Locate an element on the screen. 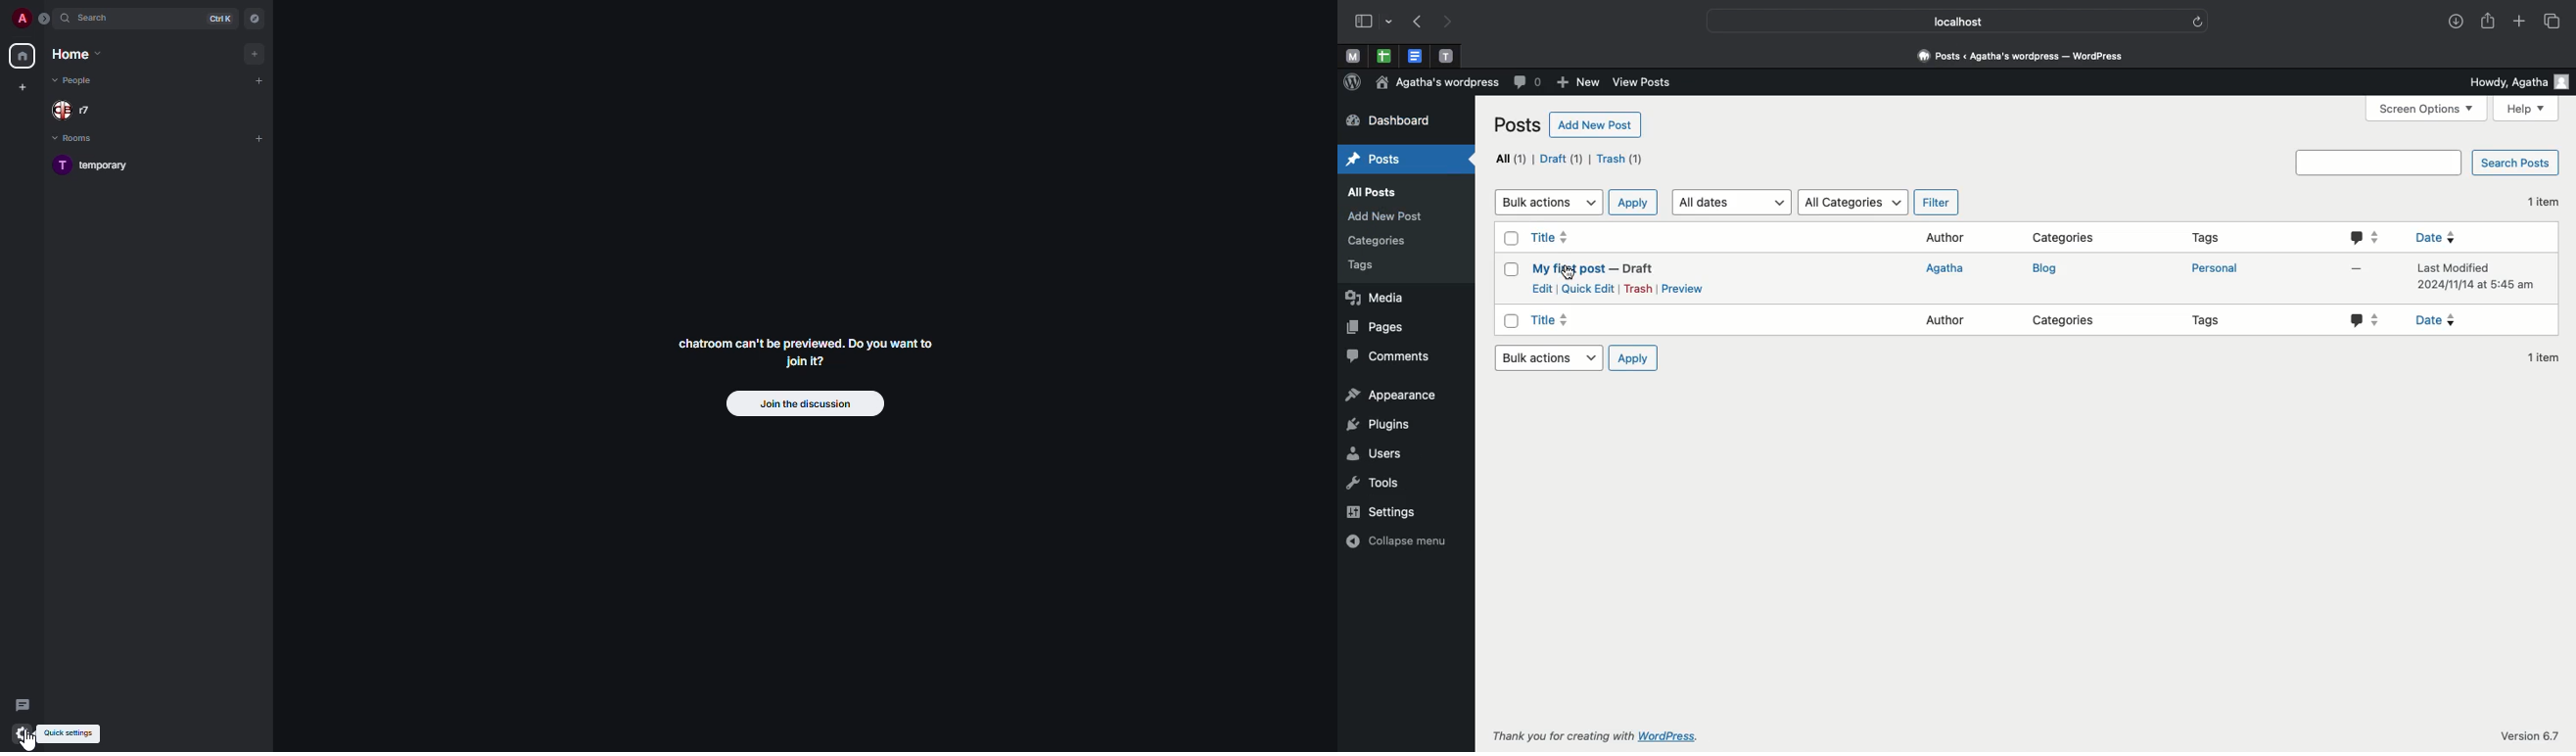 This screenshot has width=2576, height=756. Previous page is located at coordinates (1416, 22).